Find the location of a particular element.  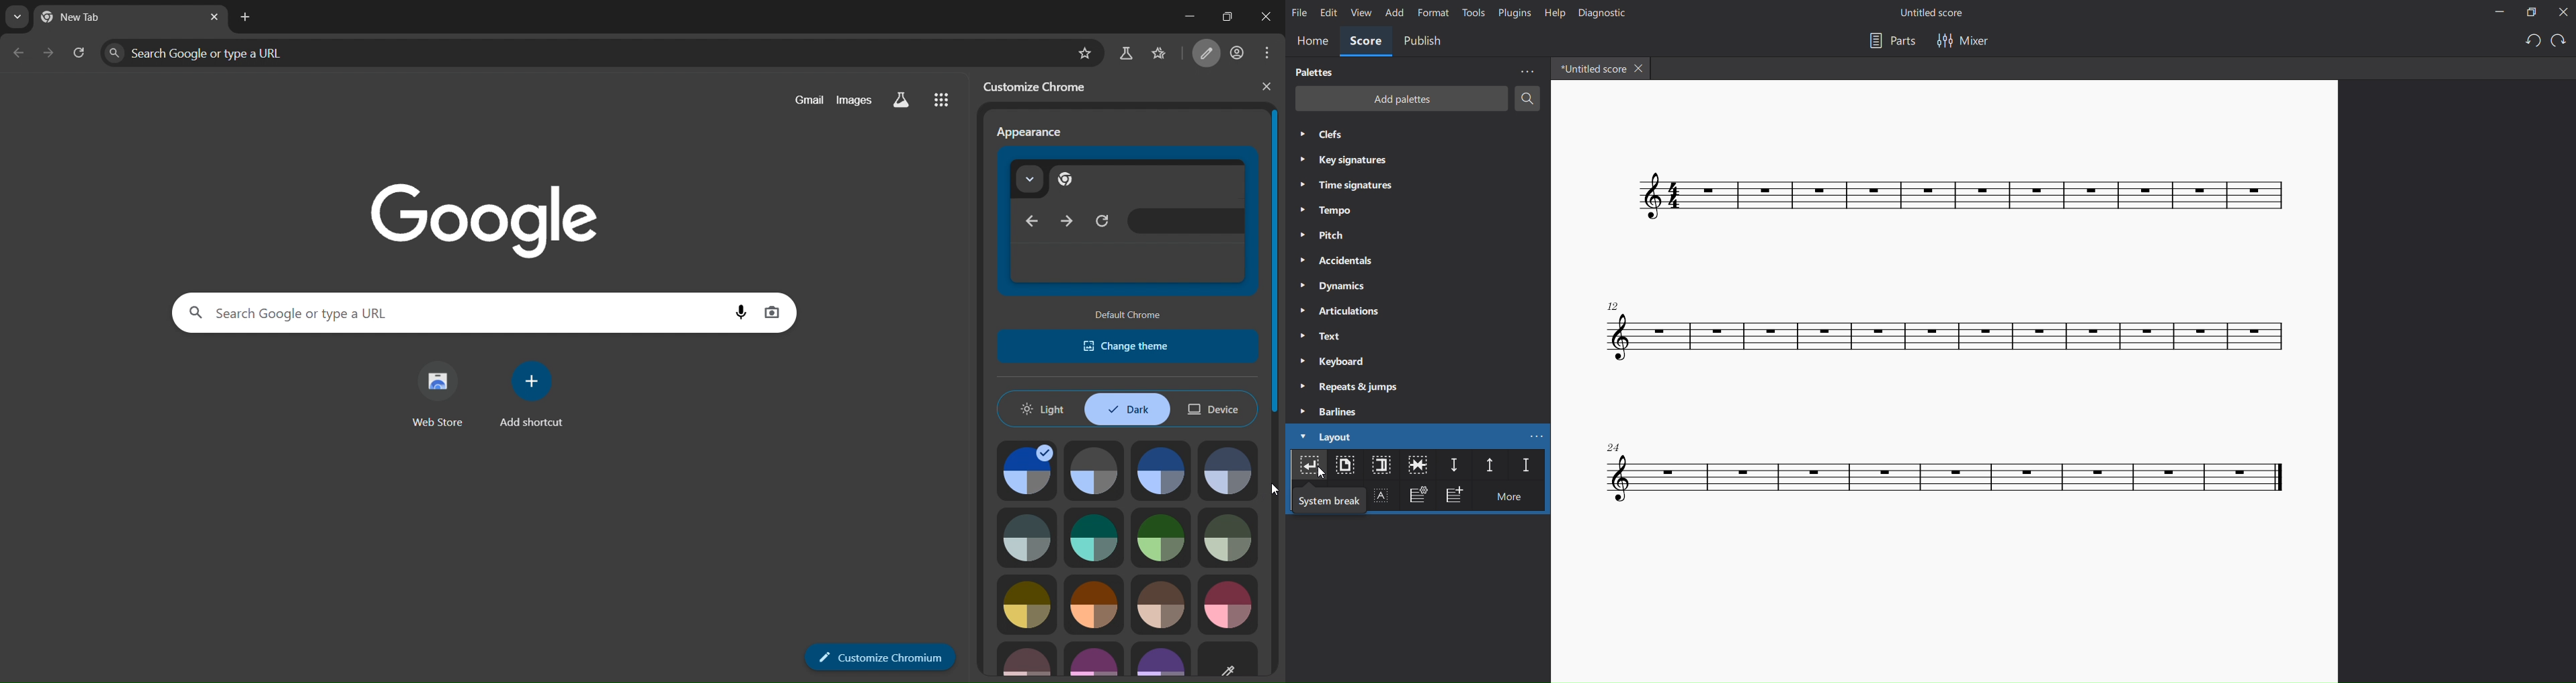

current tab is located at coordinates (96, 18).